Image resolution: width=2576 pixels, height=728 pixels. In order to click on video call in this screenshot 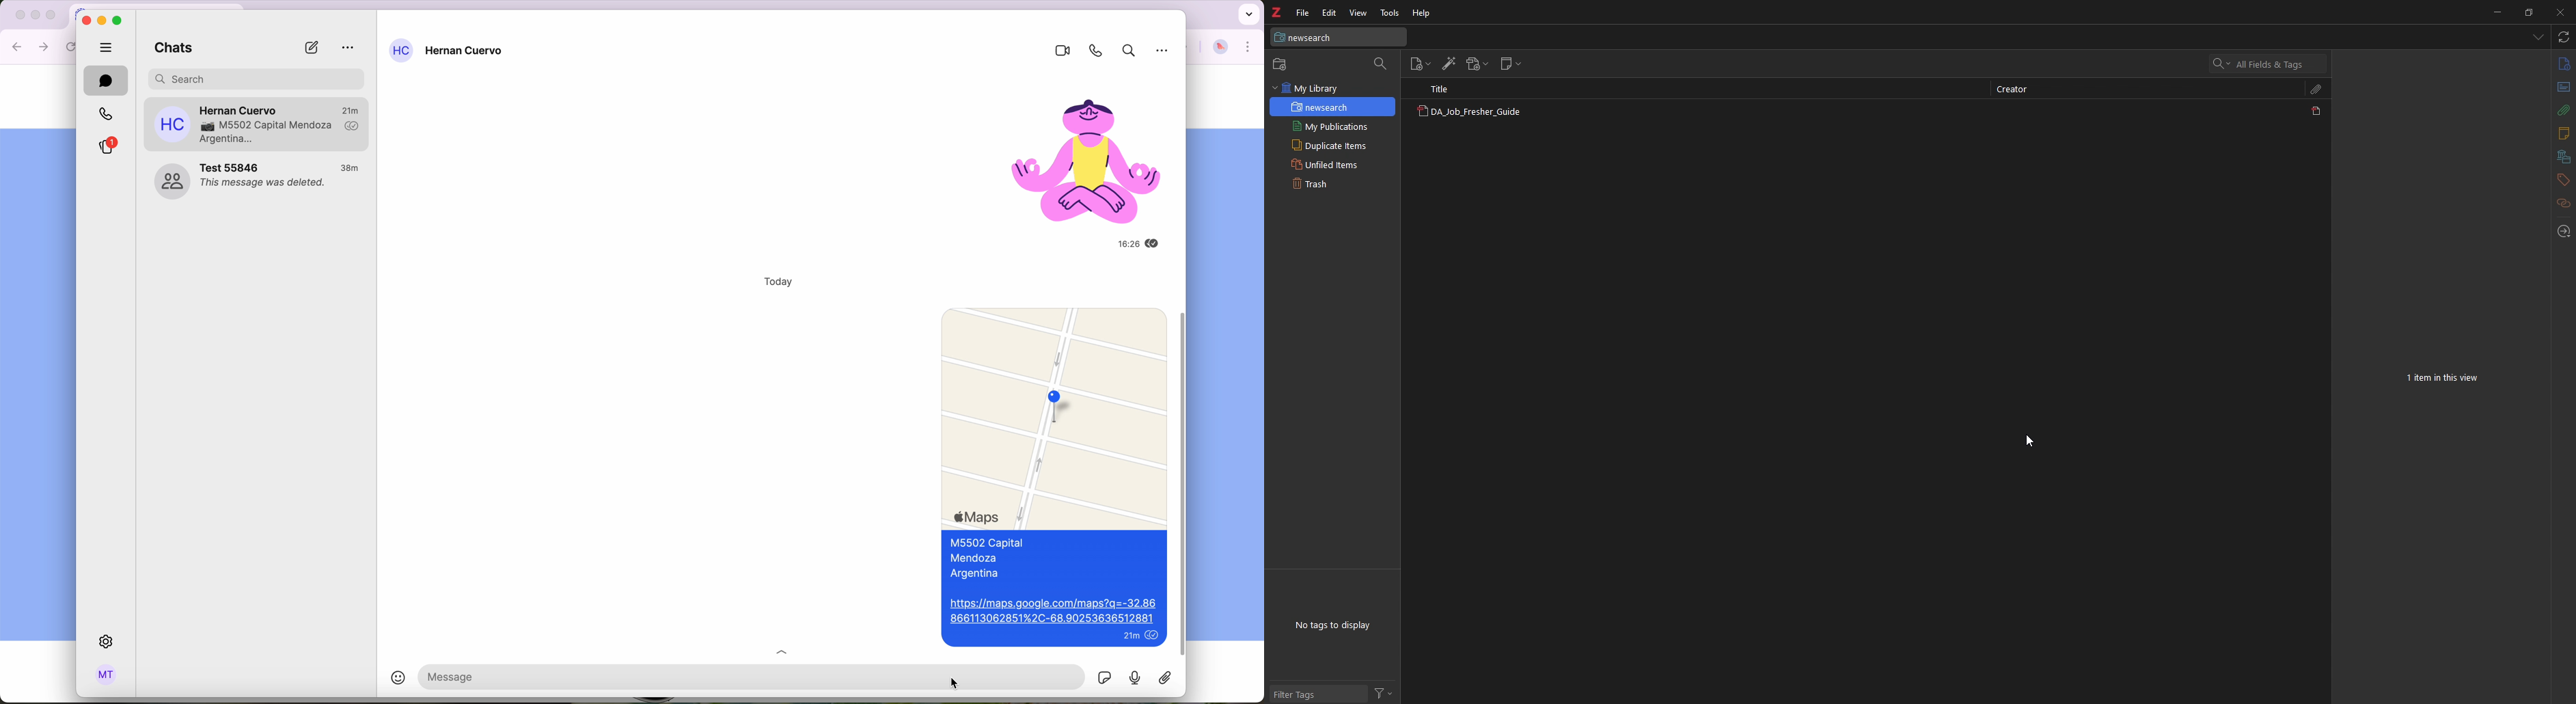, I will do `click(1059, 51)`.